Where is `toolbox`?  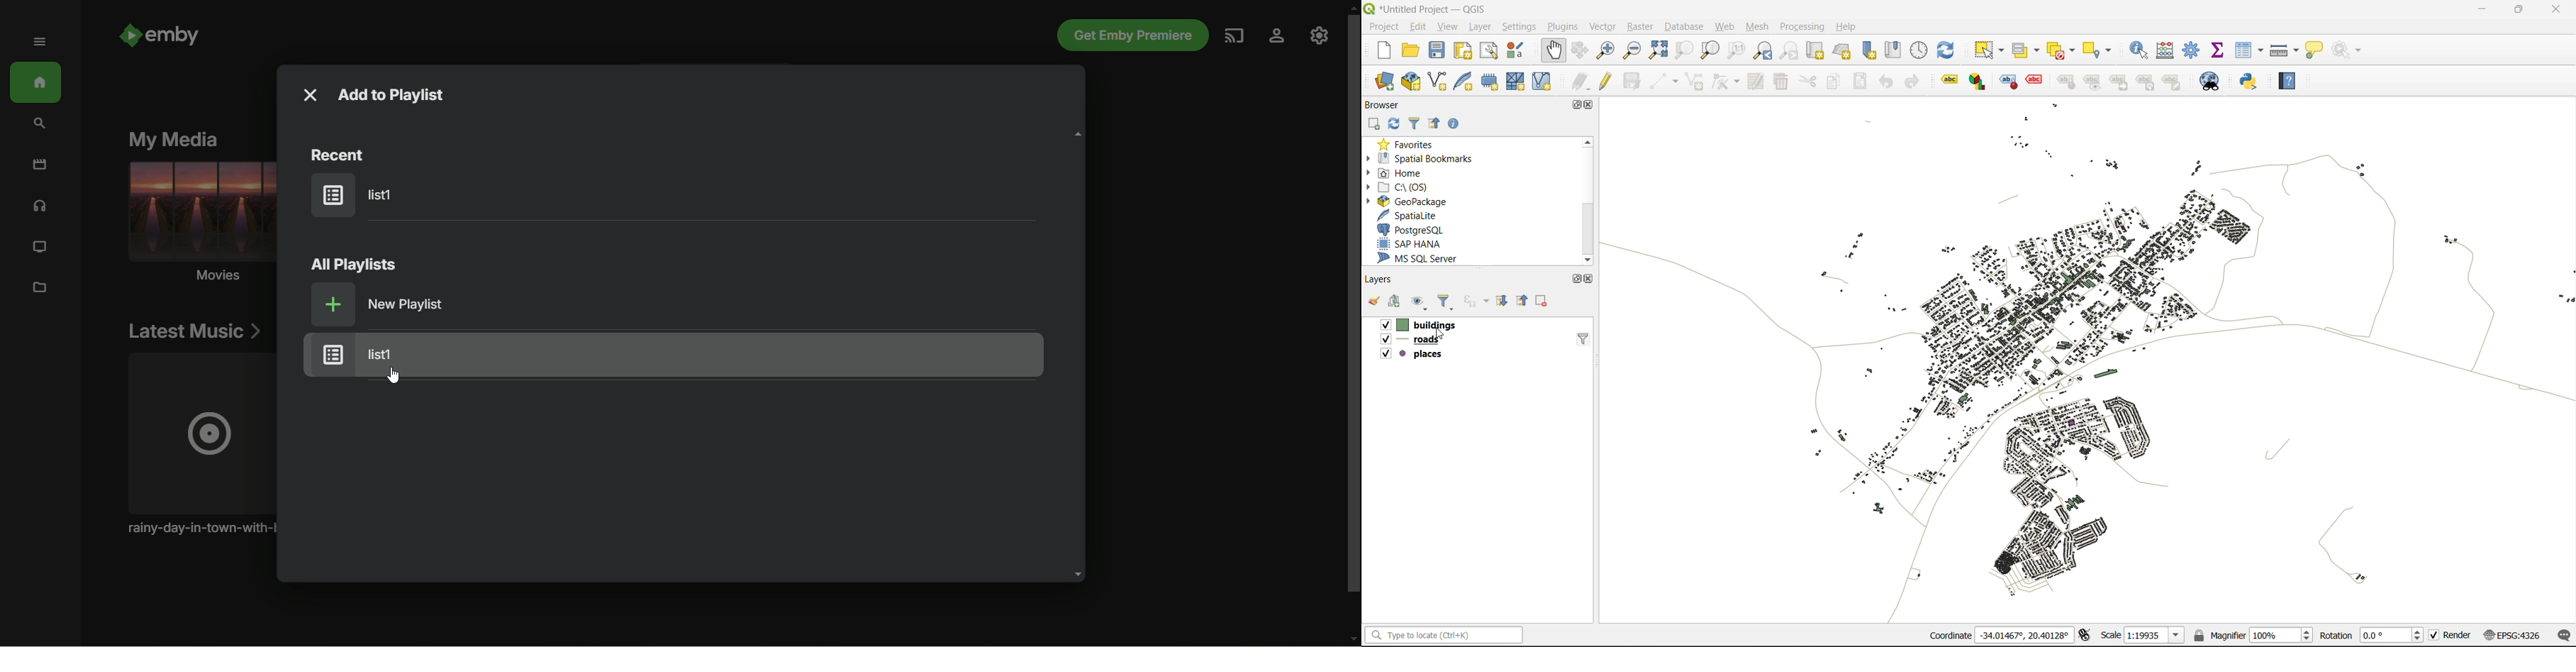 toolbox is located at coordinates (2192, 51).